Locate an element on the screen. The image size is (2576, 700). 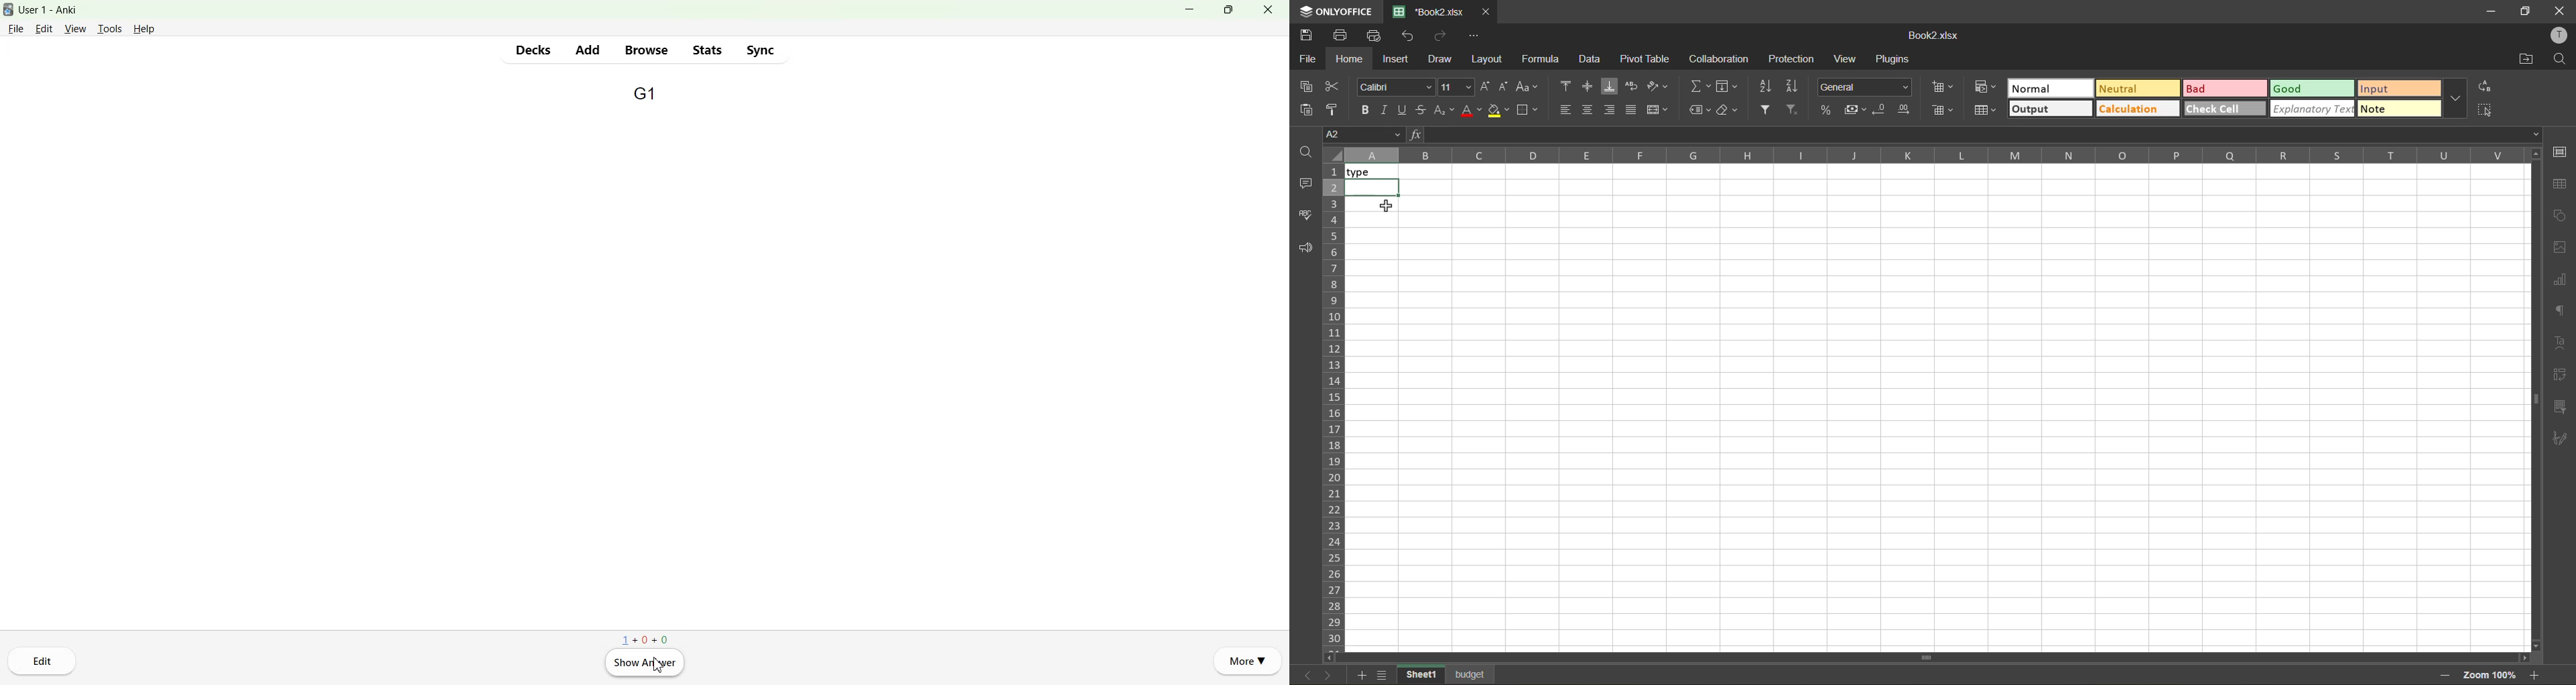
merge and center is located at coordinates (1658, 110).